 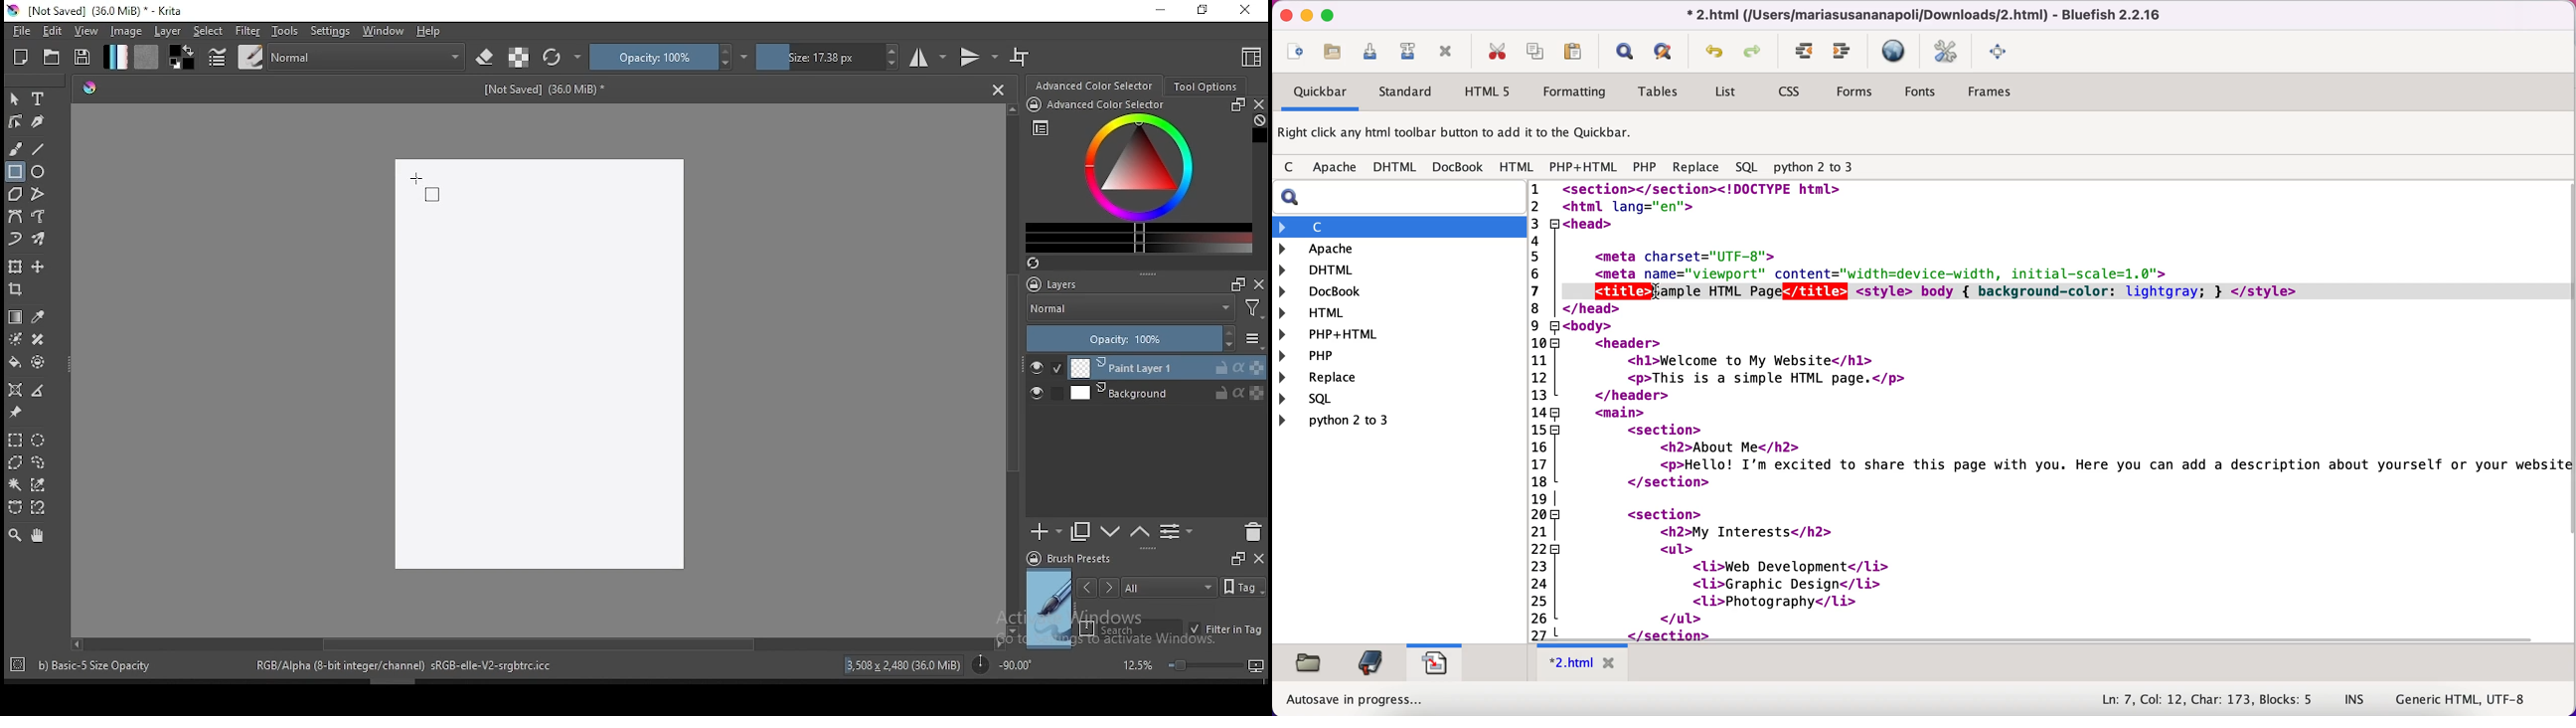 I want to click on Html code to create a website. It talks about "This is my website" in the header. In the <main> section it says "Hello! I am excited to share this page with you." It also lists different interests under "My interests" and provides the html code for designing the entire structure of the website. , so click(x=2070, y=411).